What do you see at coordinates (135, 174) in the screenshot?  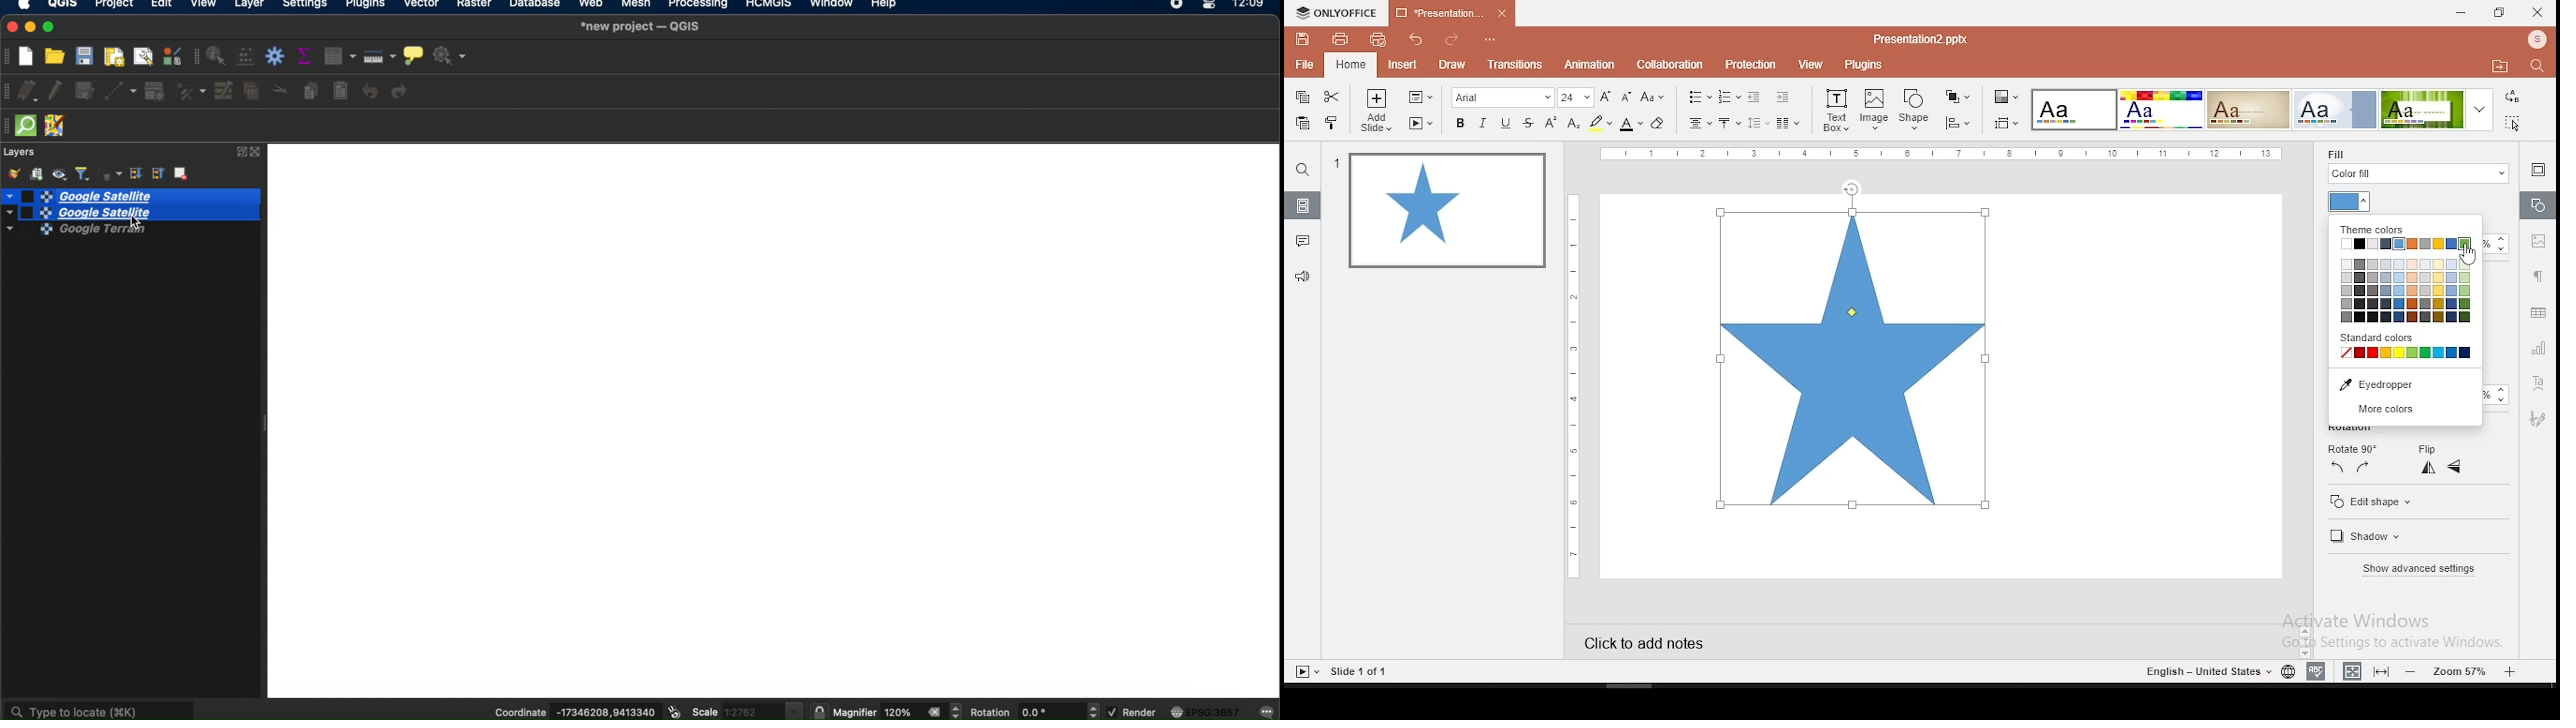 I see `expand all` at bounding box center [135, 174].